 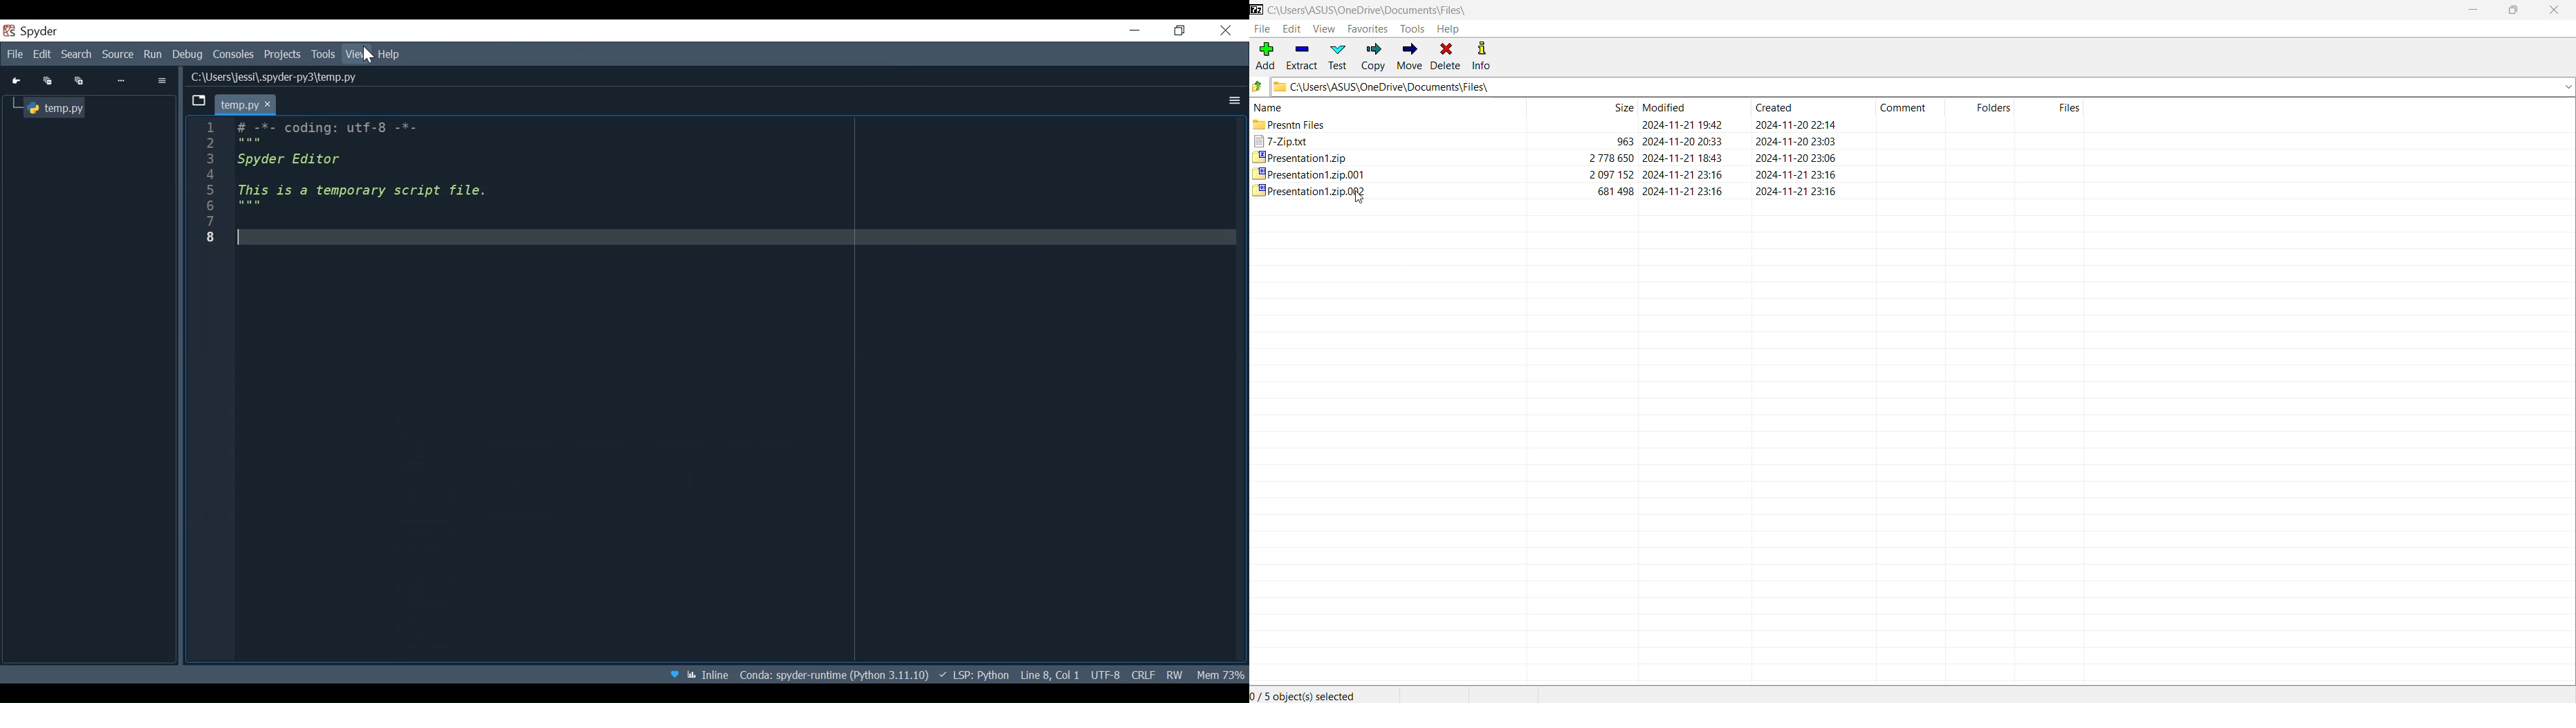 What do you see at coordinates (1313, 175) in the screenshot?
I see `Presentation1.zip.001` at bounding box center [1313, 175].